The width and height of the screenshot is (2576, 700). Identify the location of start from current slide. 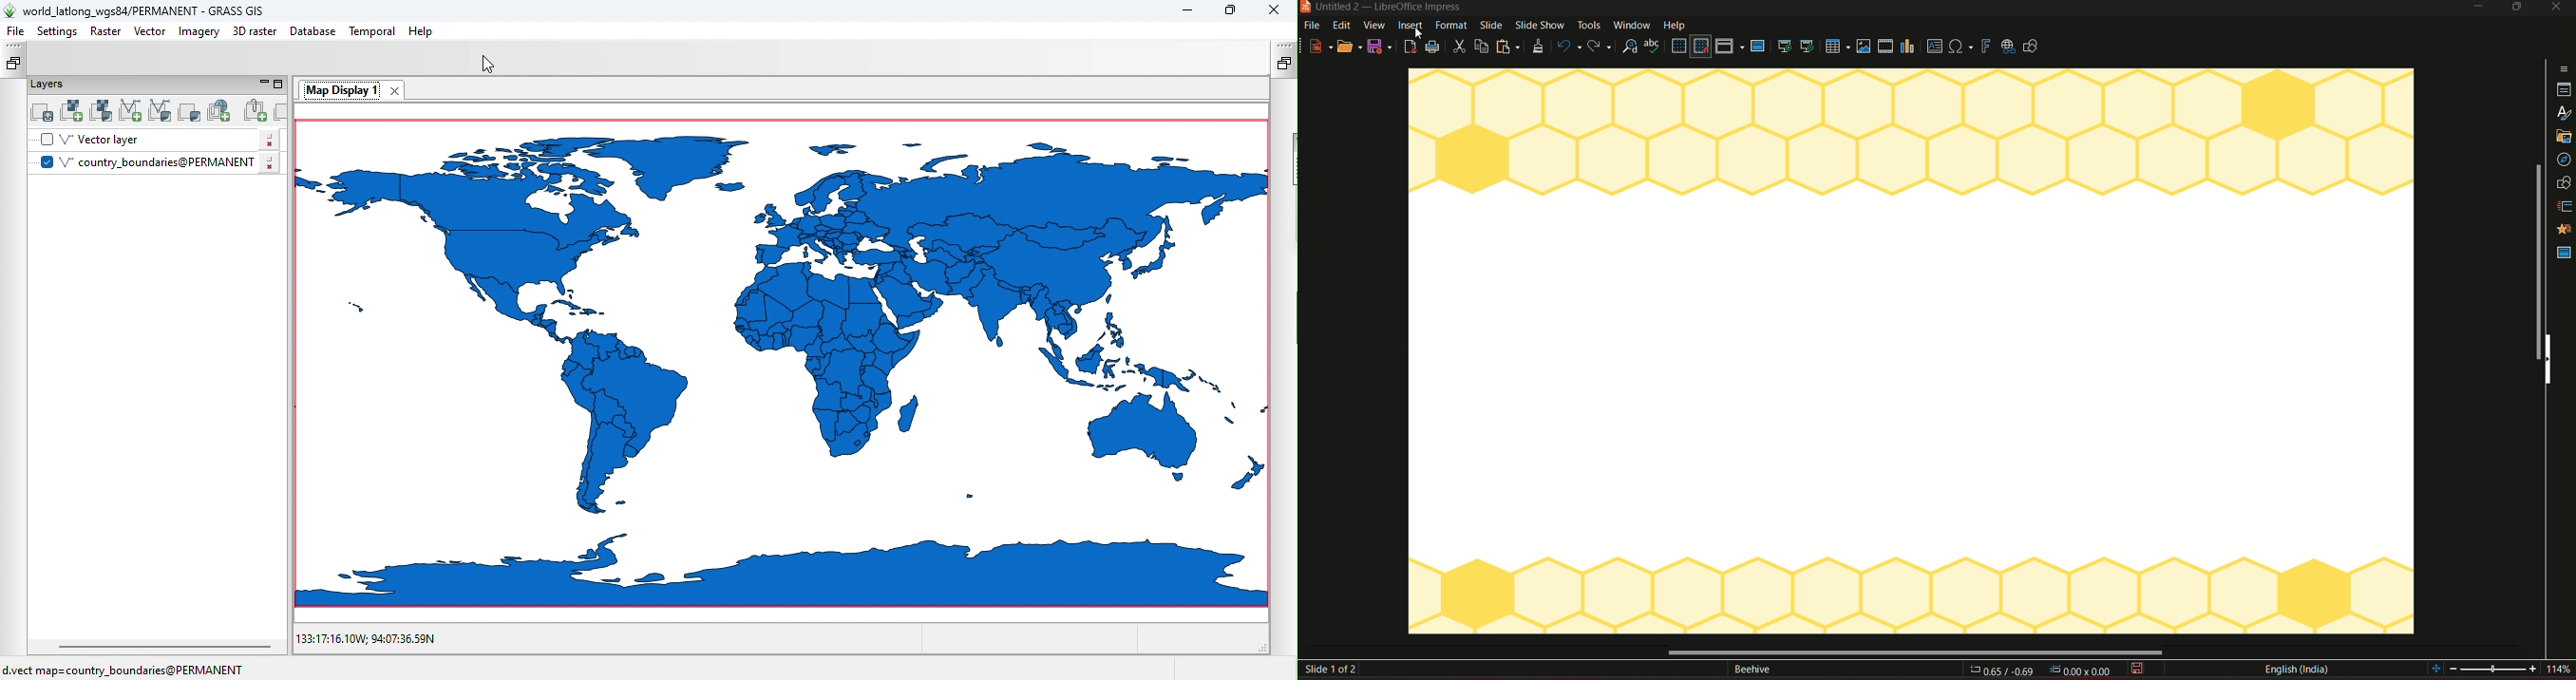
(1807, 47).